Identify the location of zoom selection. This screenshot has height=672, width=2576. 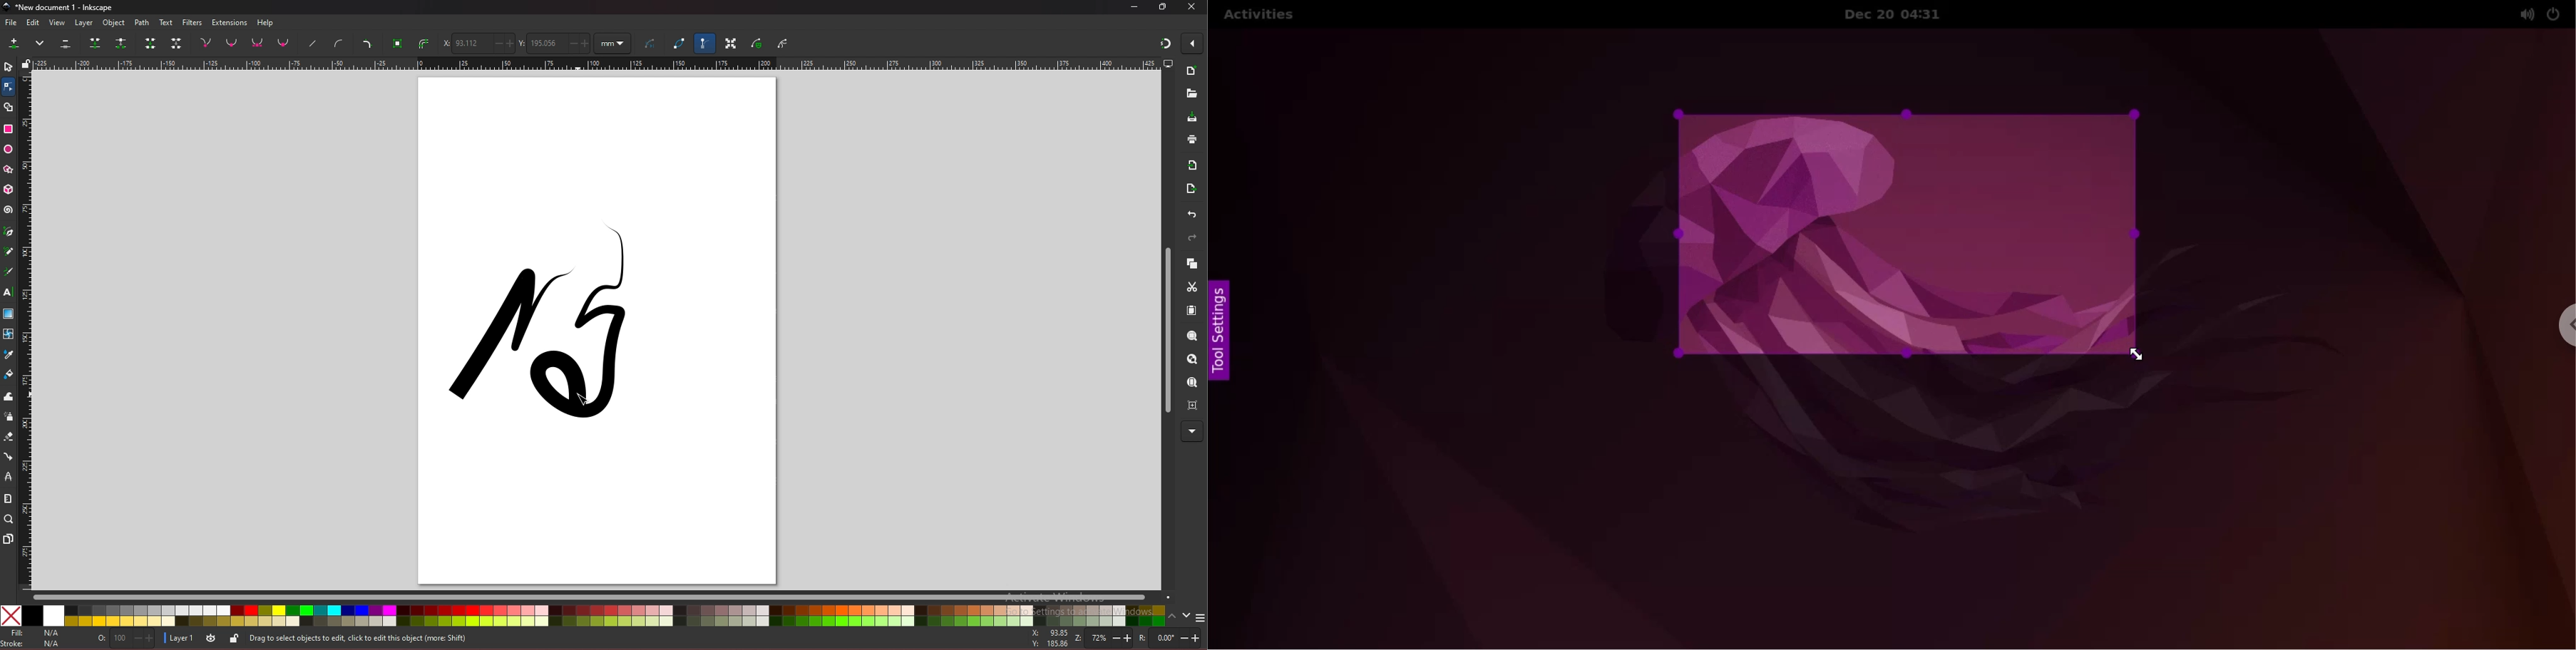
(1192, 336).